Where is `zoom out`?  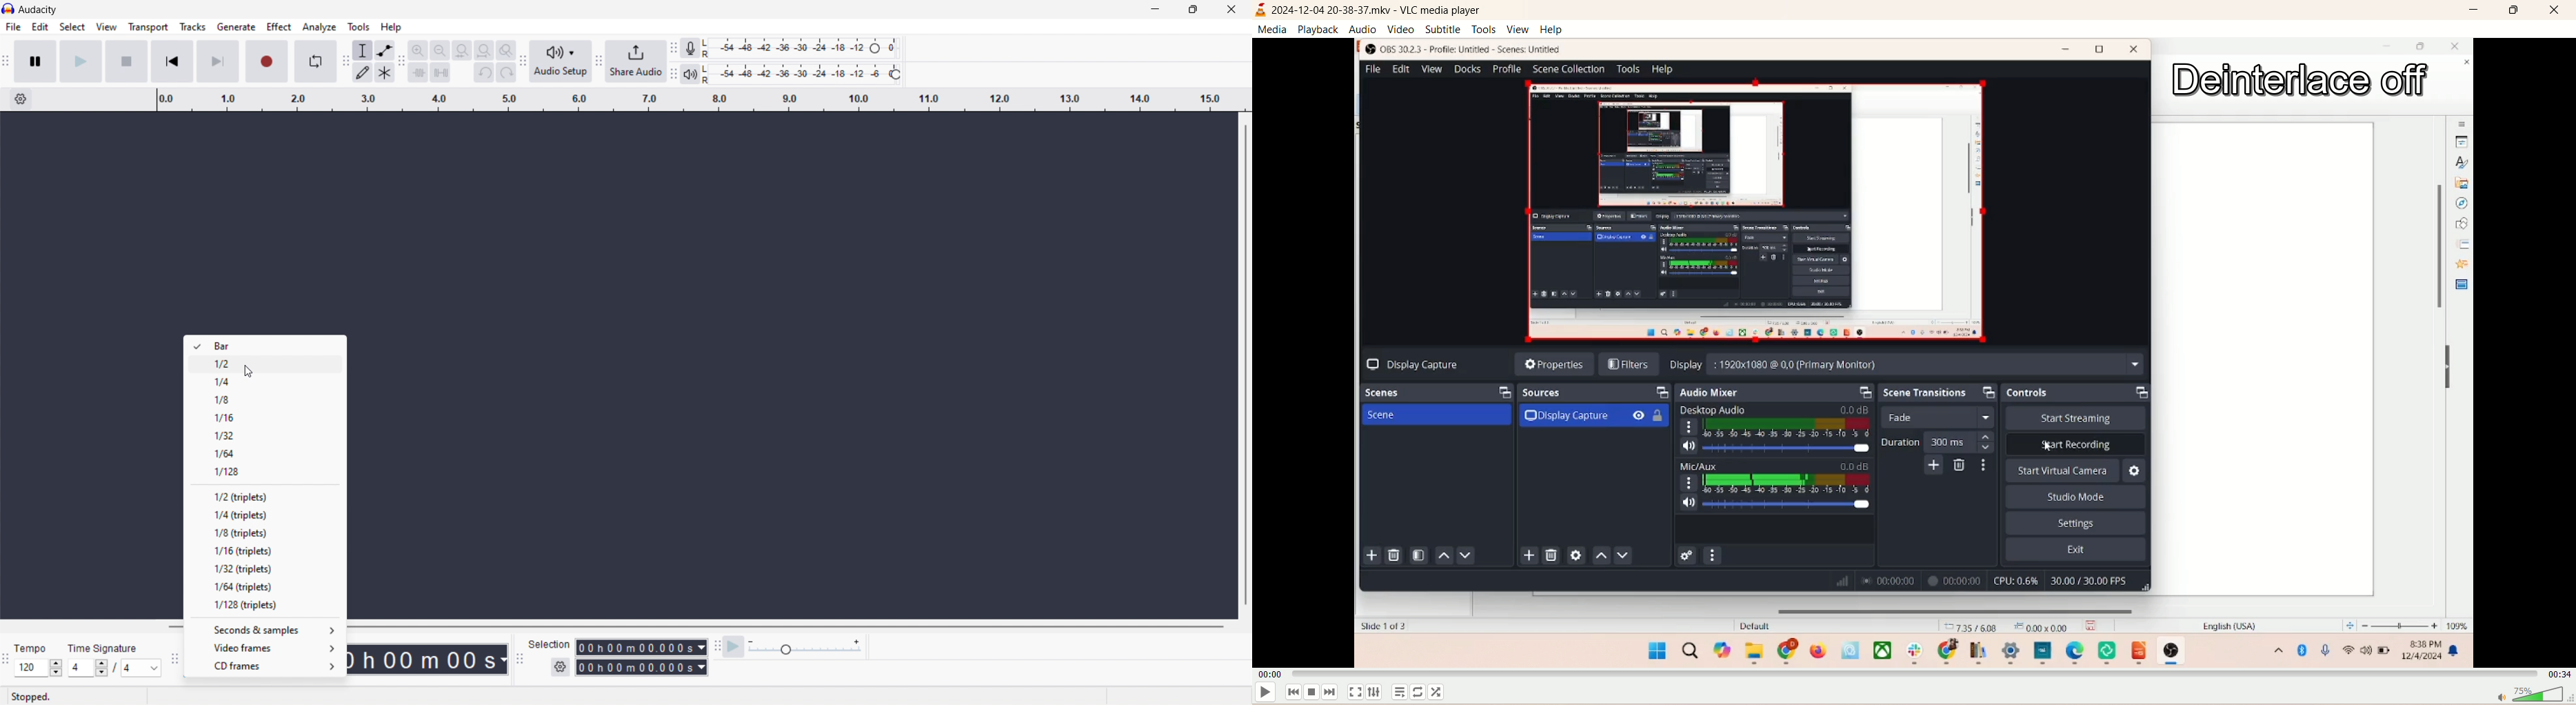 zoom out is located at coordinates (440, 50).